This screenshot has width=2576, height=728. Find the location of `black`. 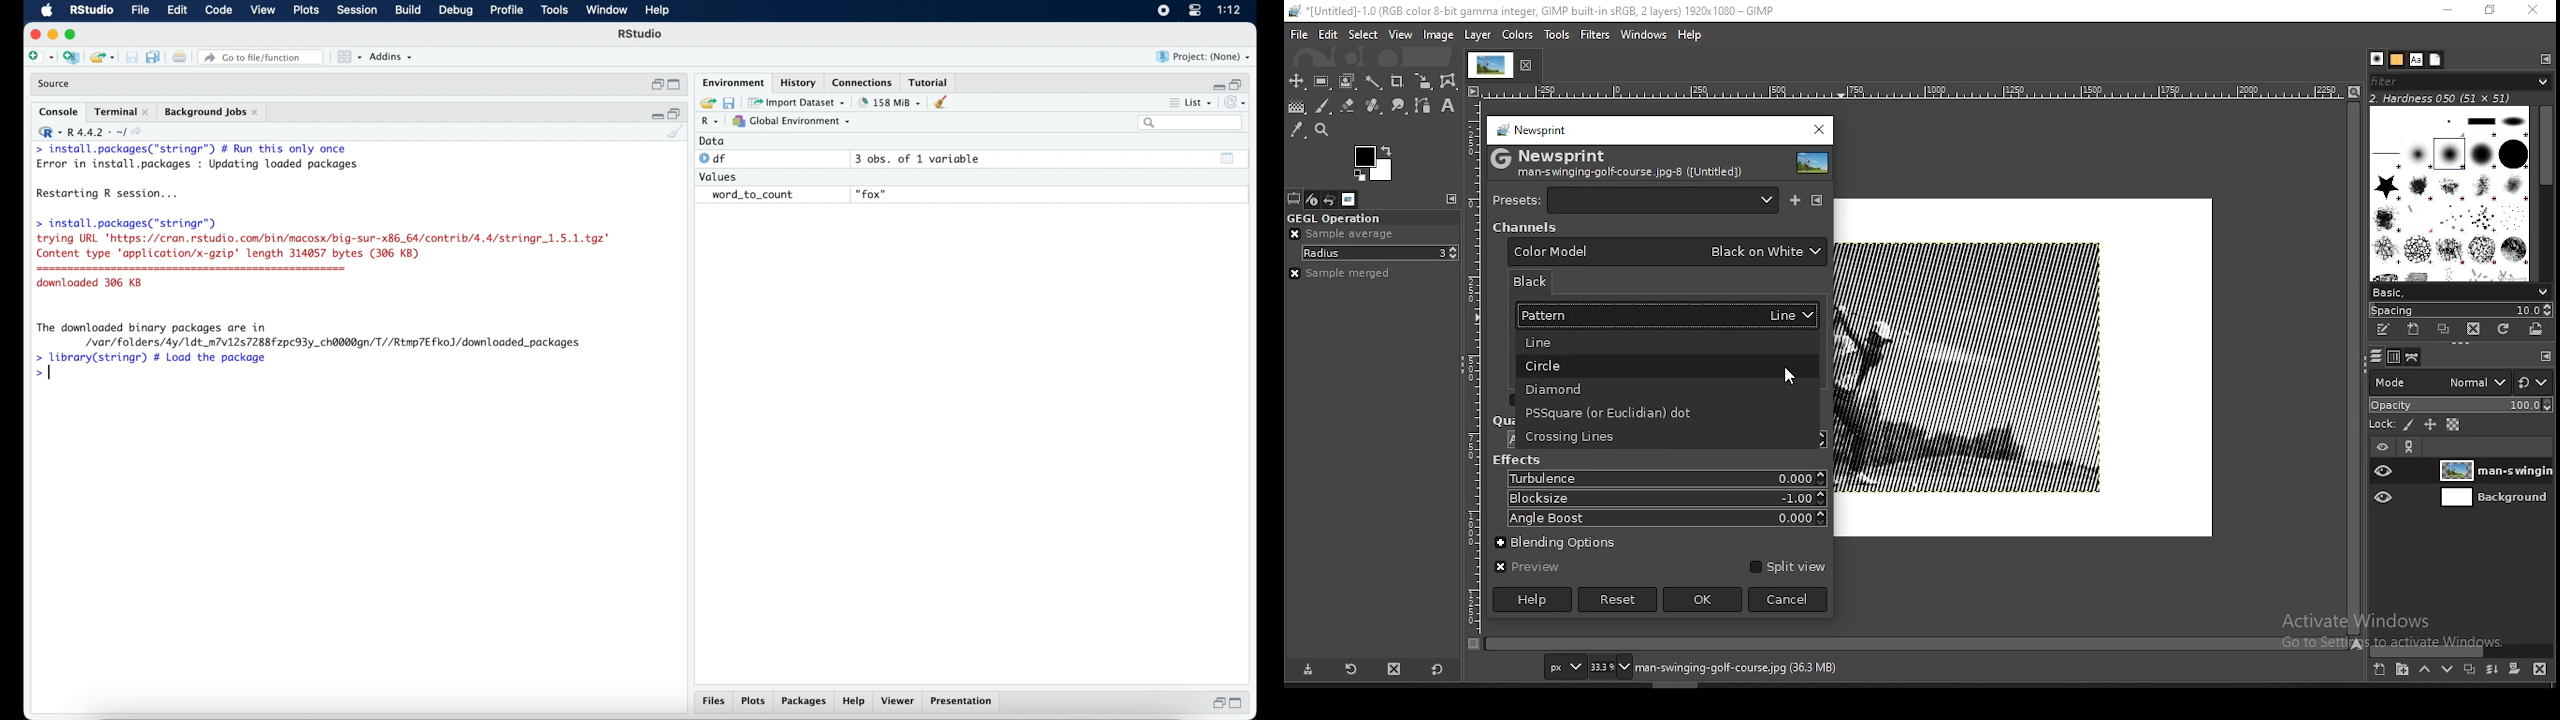

black is located at coordinates (1538, 281).